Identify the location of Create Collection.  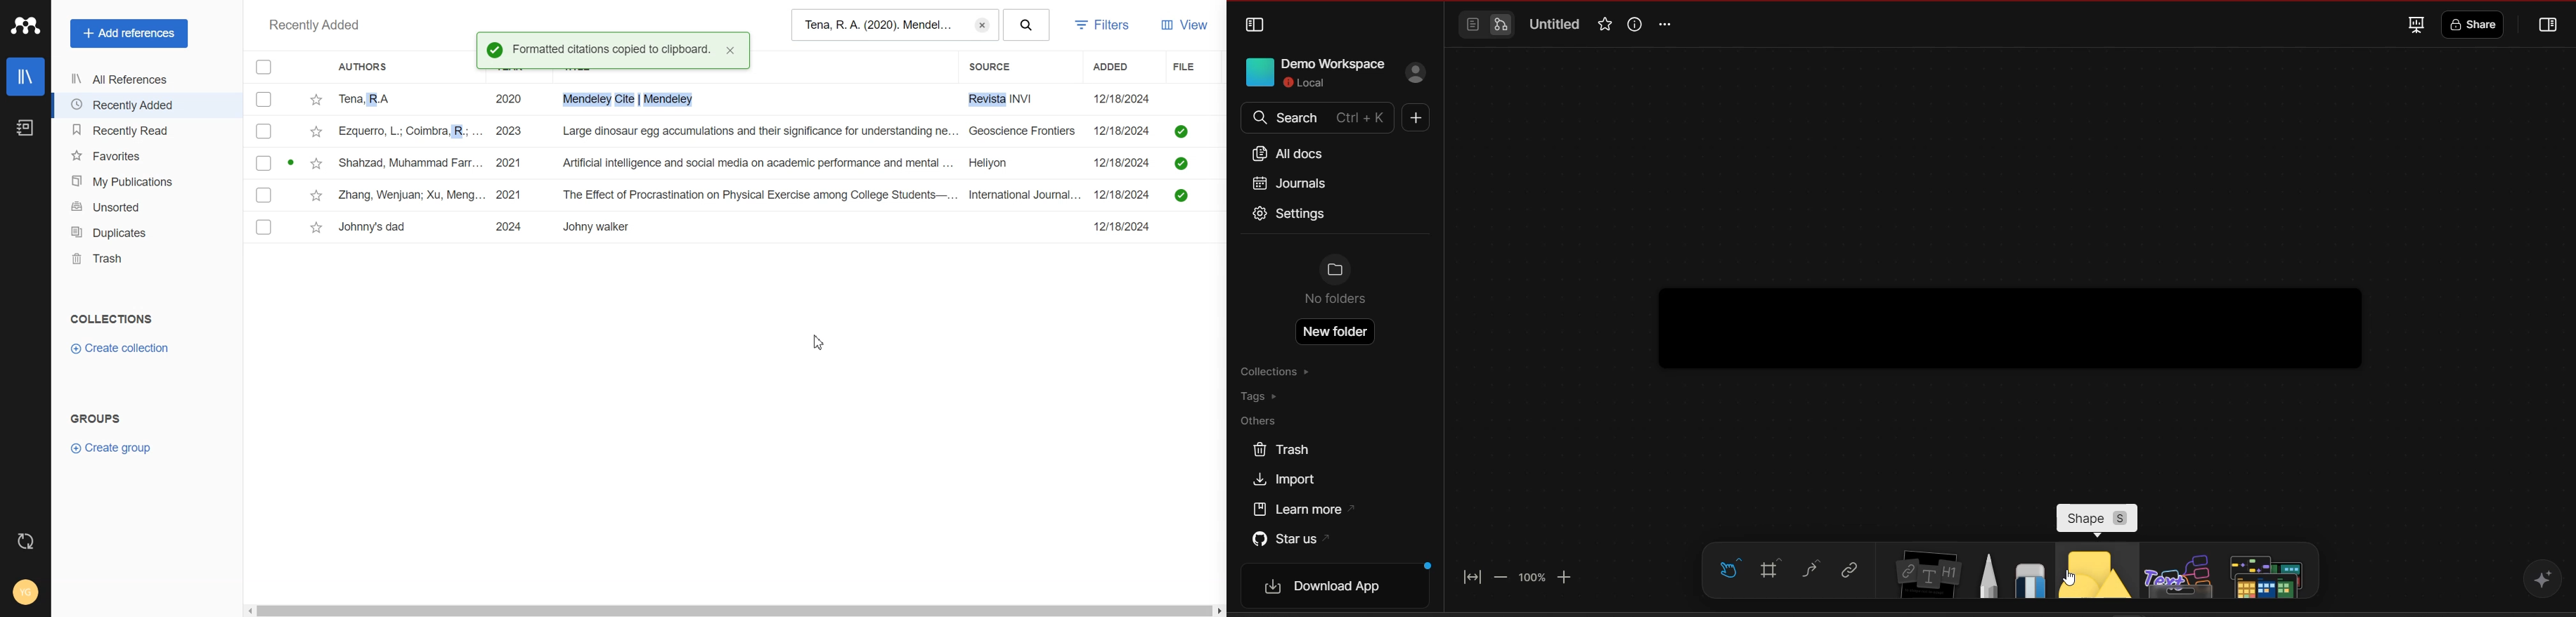
(121, 349).